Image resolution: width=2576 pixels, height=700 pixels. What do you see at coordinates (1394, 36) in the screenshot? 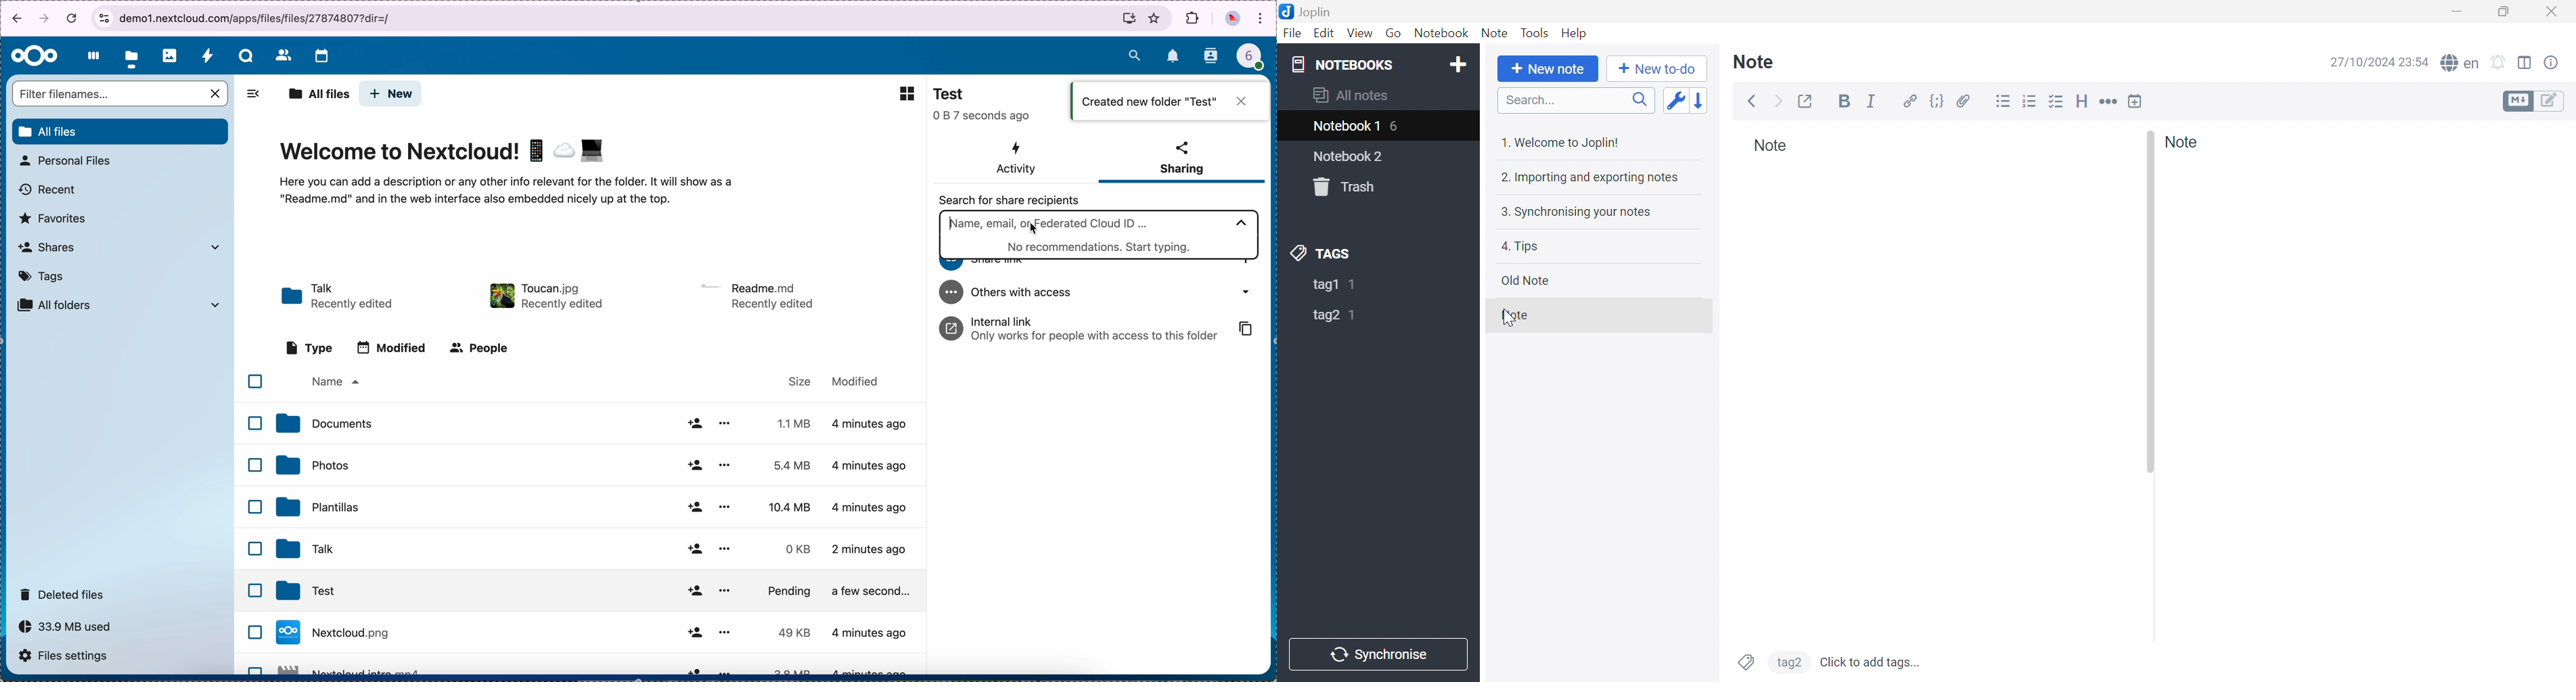
I see `Go` at bounding box center [1394, 36].